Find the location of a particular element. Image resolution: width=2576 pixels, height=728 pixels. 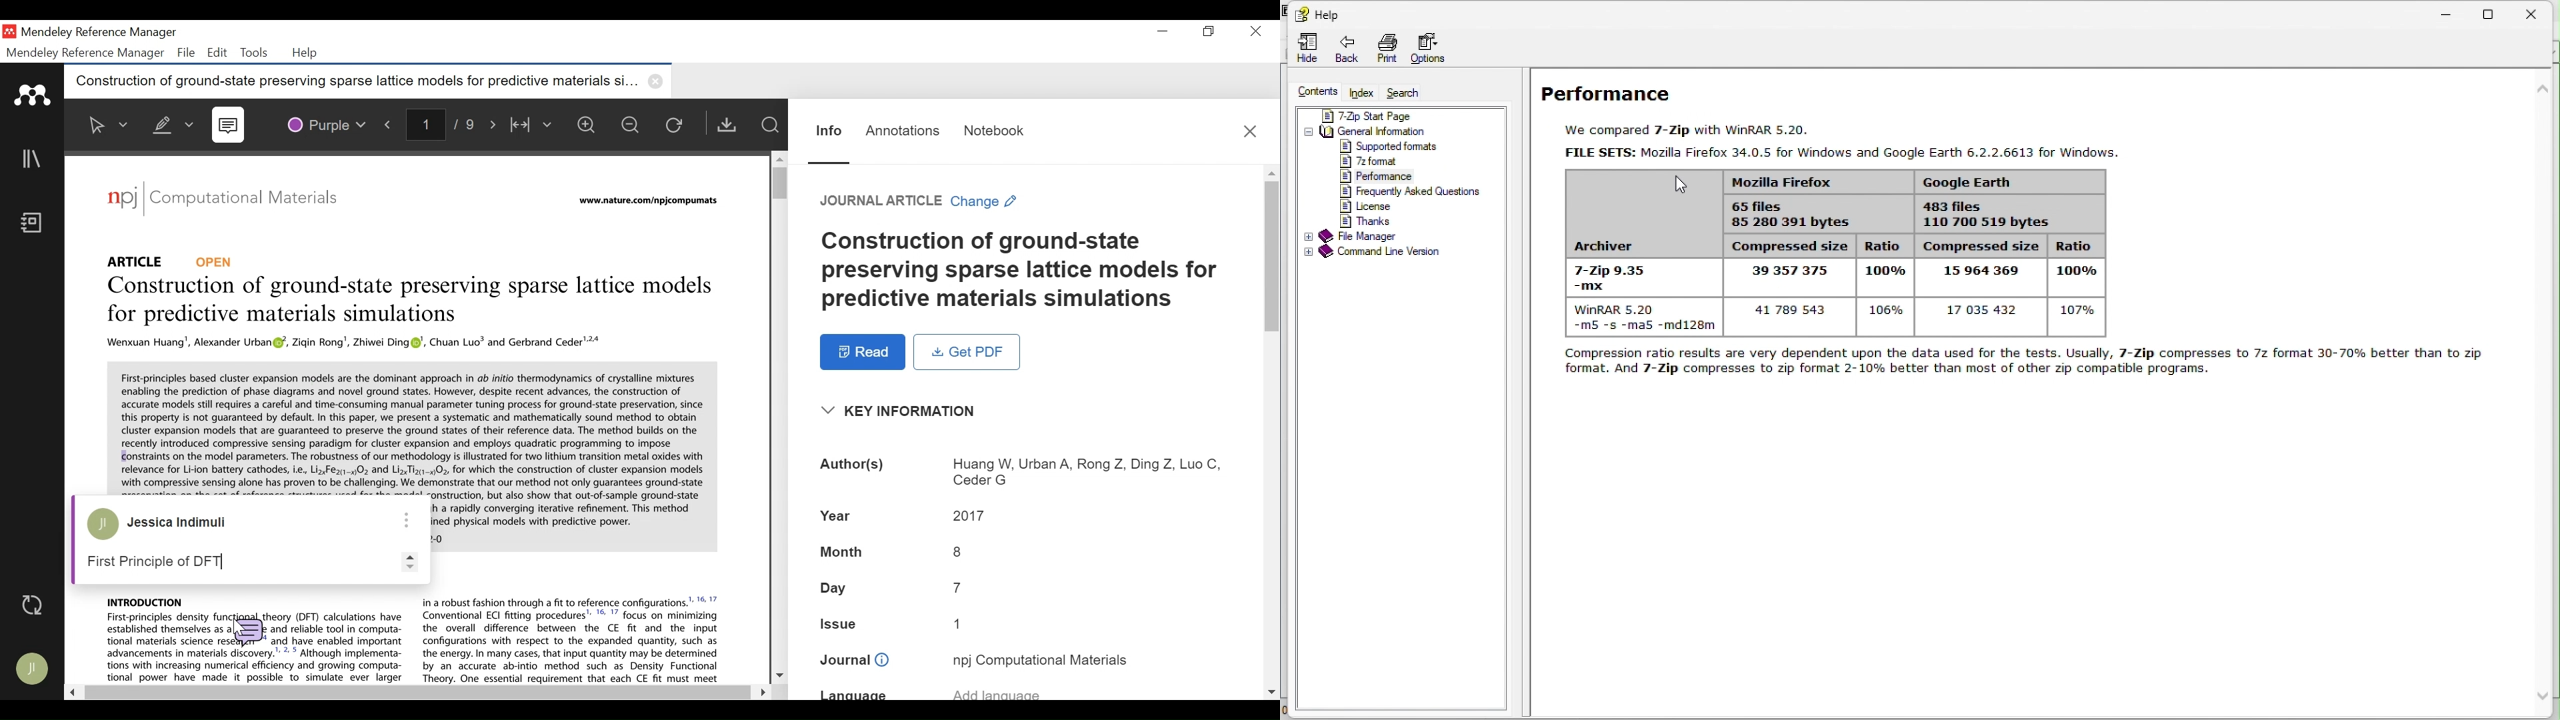

Close is located at coordinates (1257, 32).